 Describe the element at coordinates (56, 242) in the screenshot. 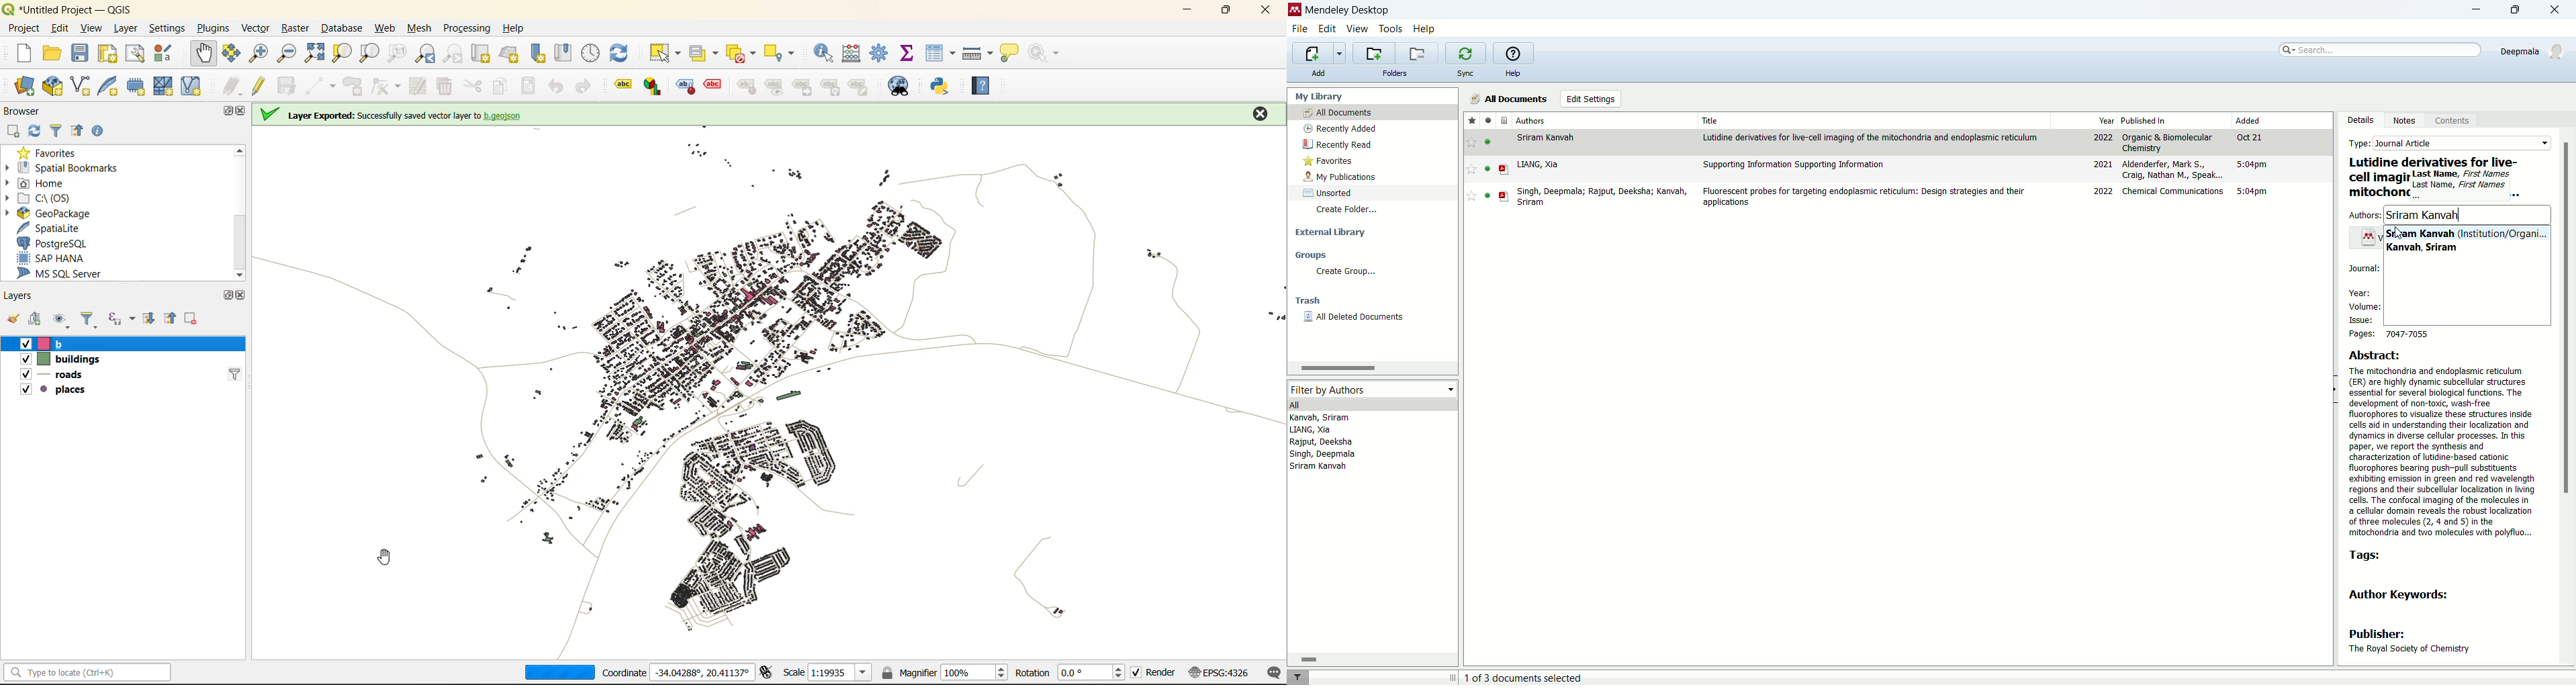

I see `postgresql` at that location.